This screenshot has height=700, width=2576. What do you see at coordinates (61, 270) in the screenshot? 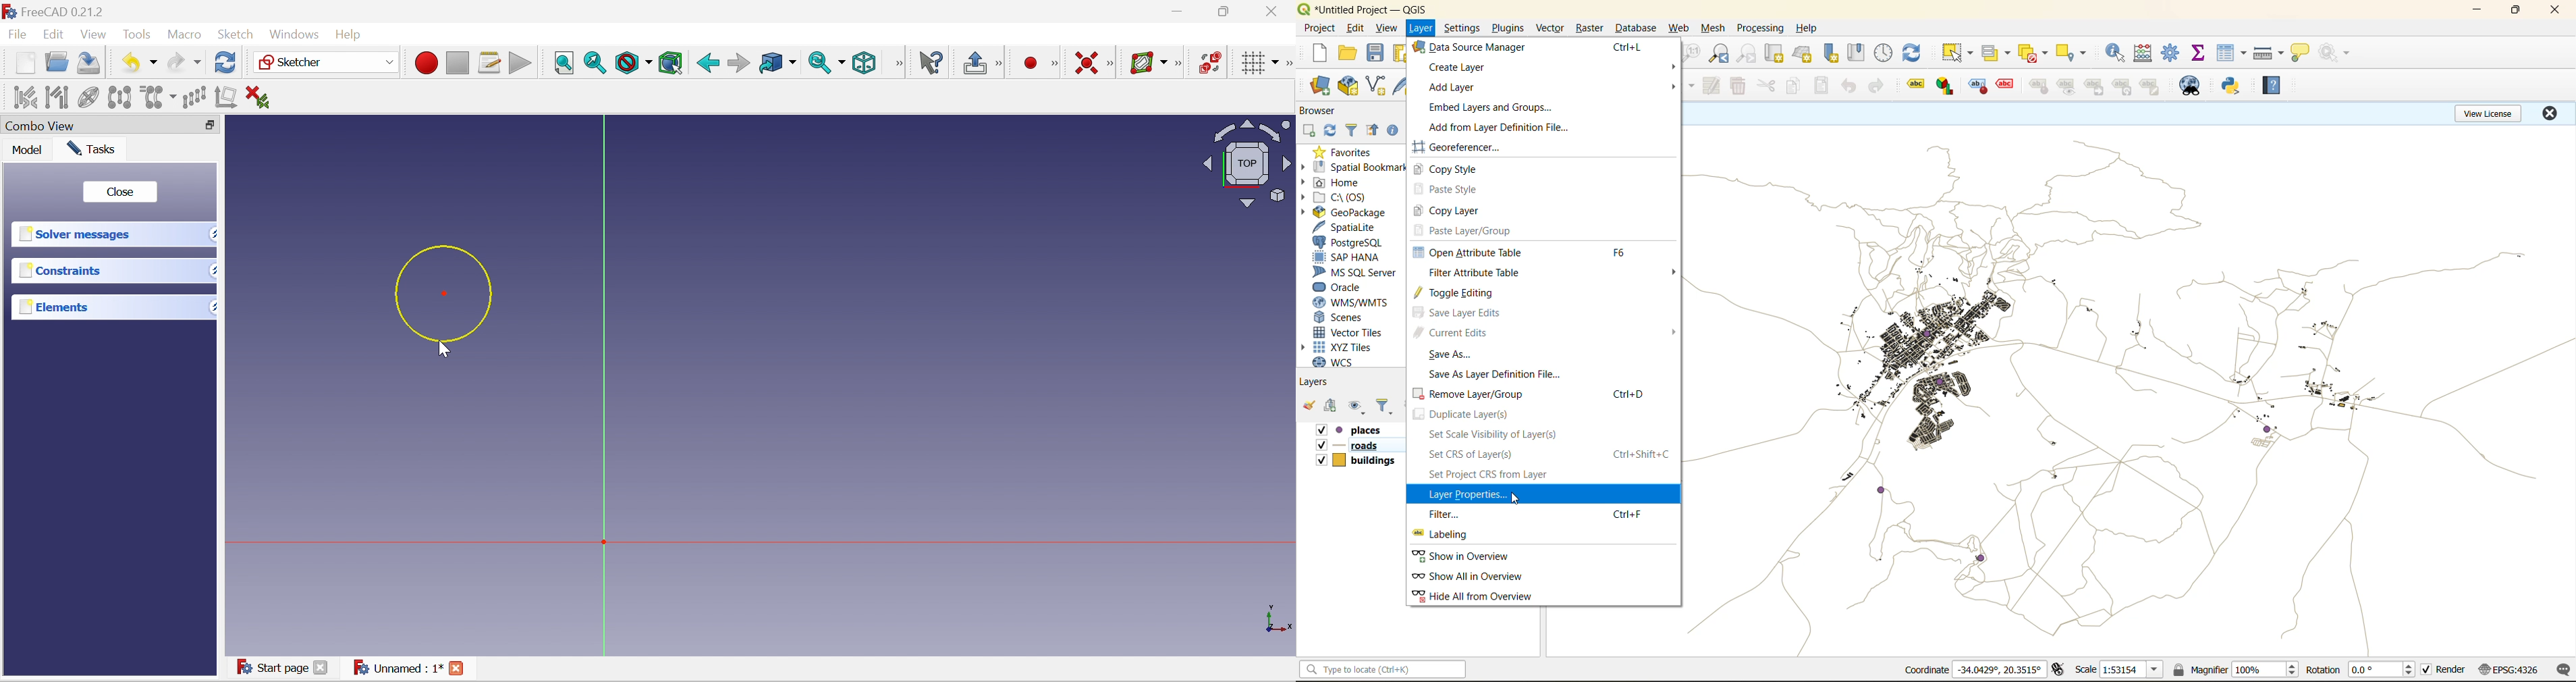
I see `Constraints` at bounding box center [61, 270].